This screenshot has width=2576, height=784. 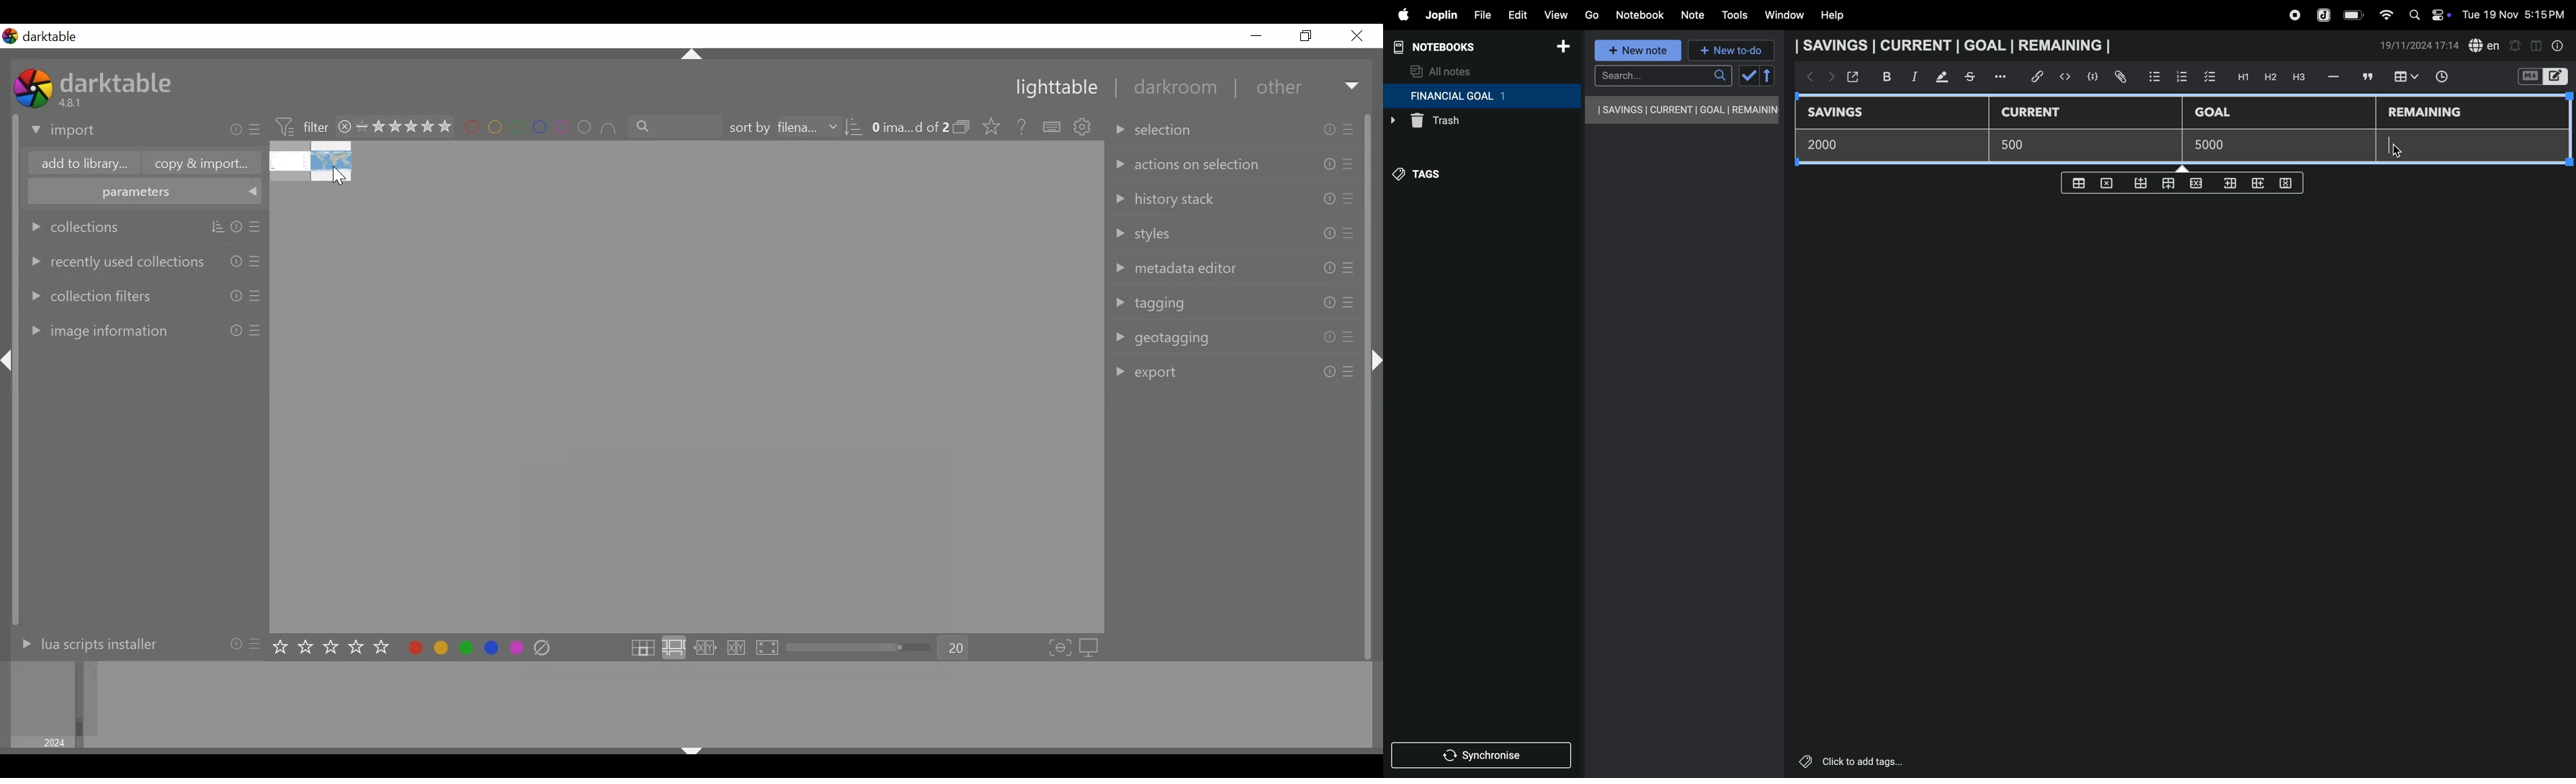 What do you see at coordinates (1330, 371) in the screenshot?
I see `` at bounding box center [1330, 371].